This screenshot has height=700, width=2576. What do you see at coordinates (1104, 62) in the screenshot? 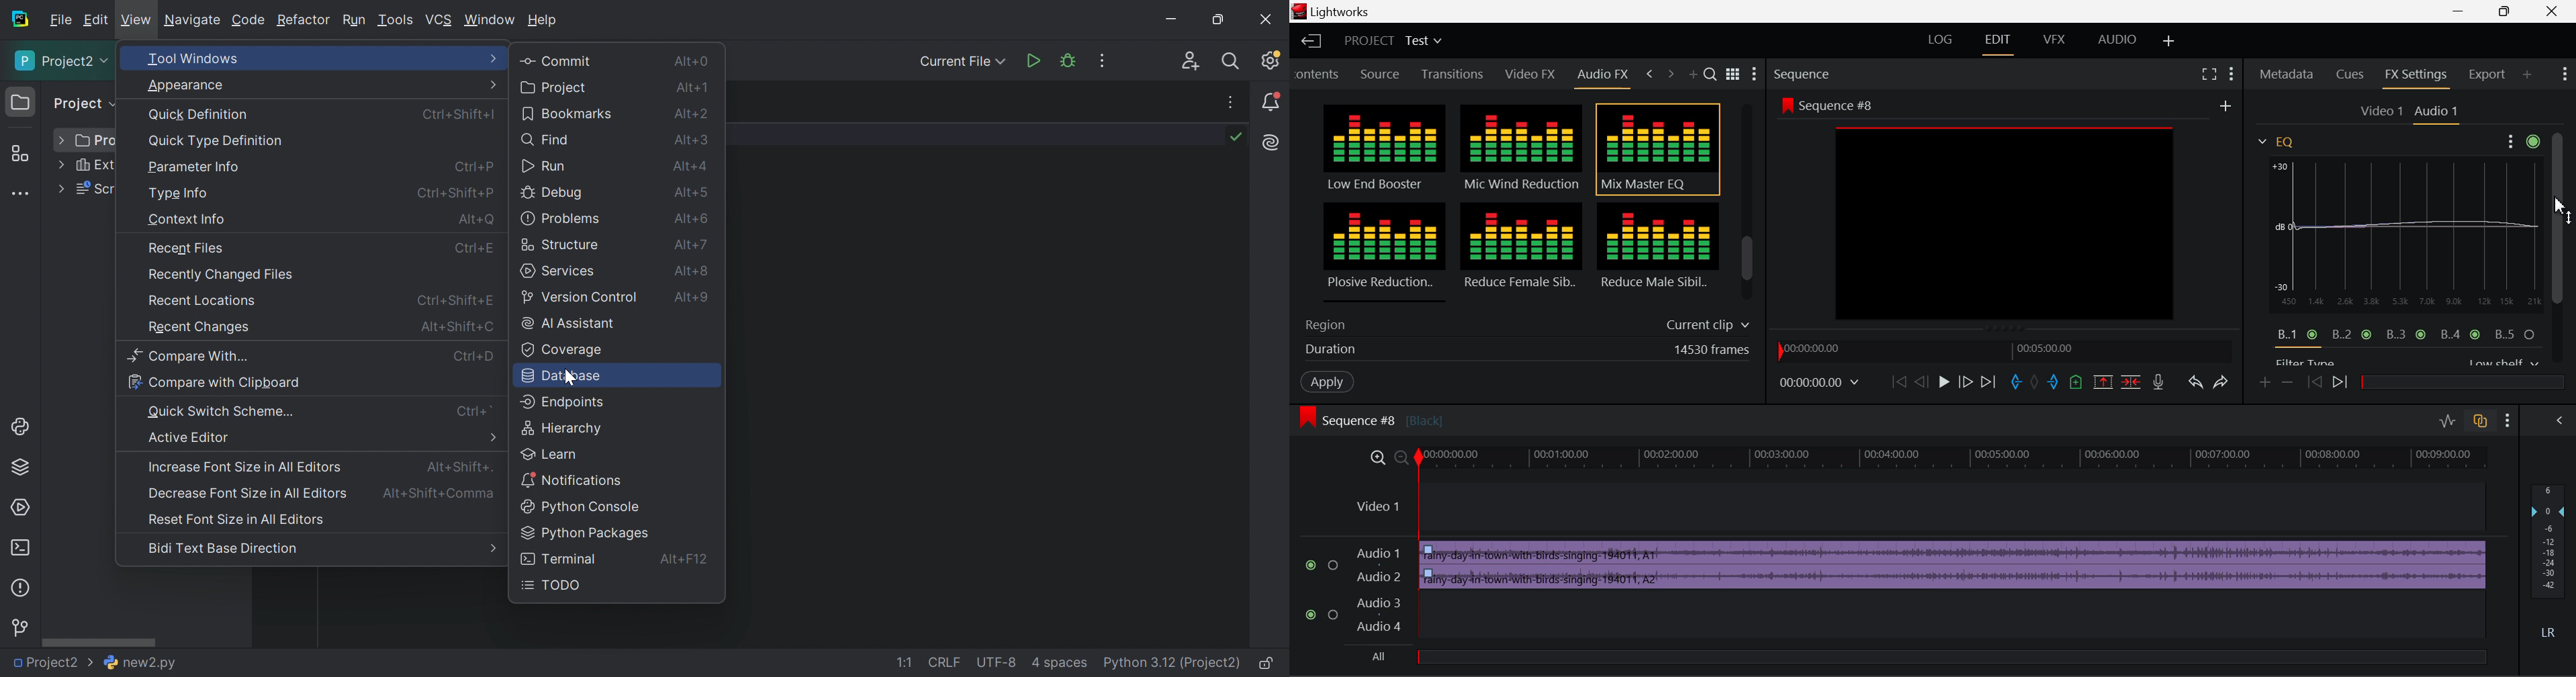
I see `More Actions` at bounding box center [1104, 62].